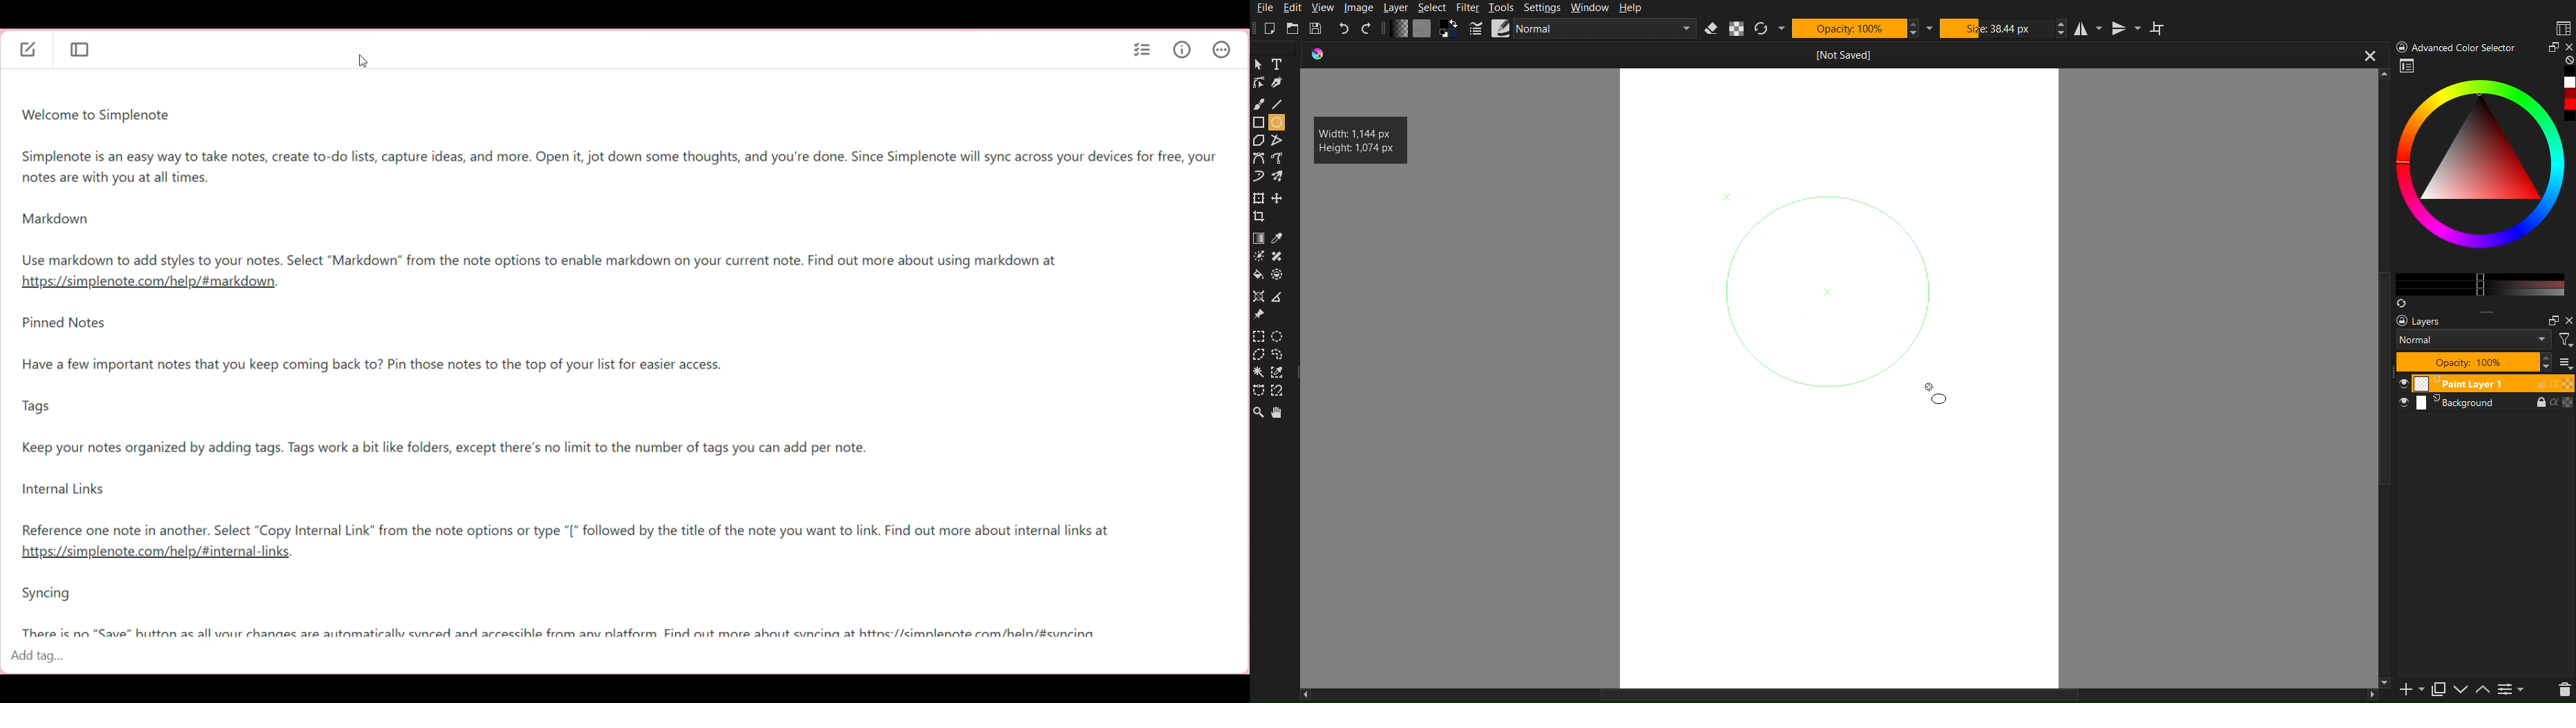 This screenshot has height=728, width=2576. What do you see at coordinates (1279, 297) in the screenshot?
I see `Polygon` at bounding box center [1279, 297].